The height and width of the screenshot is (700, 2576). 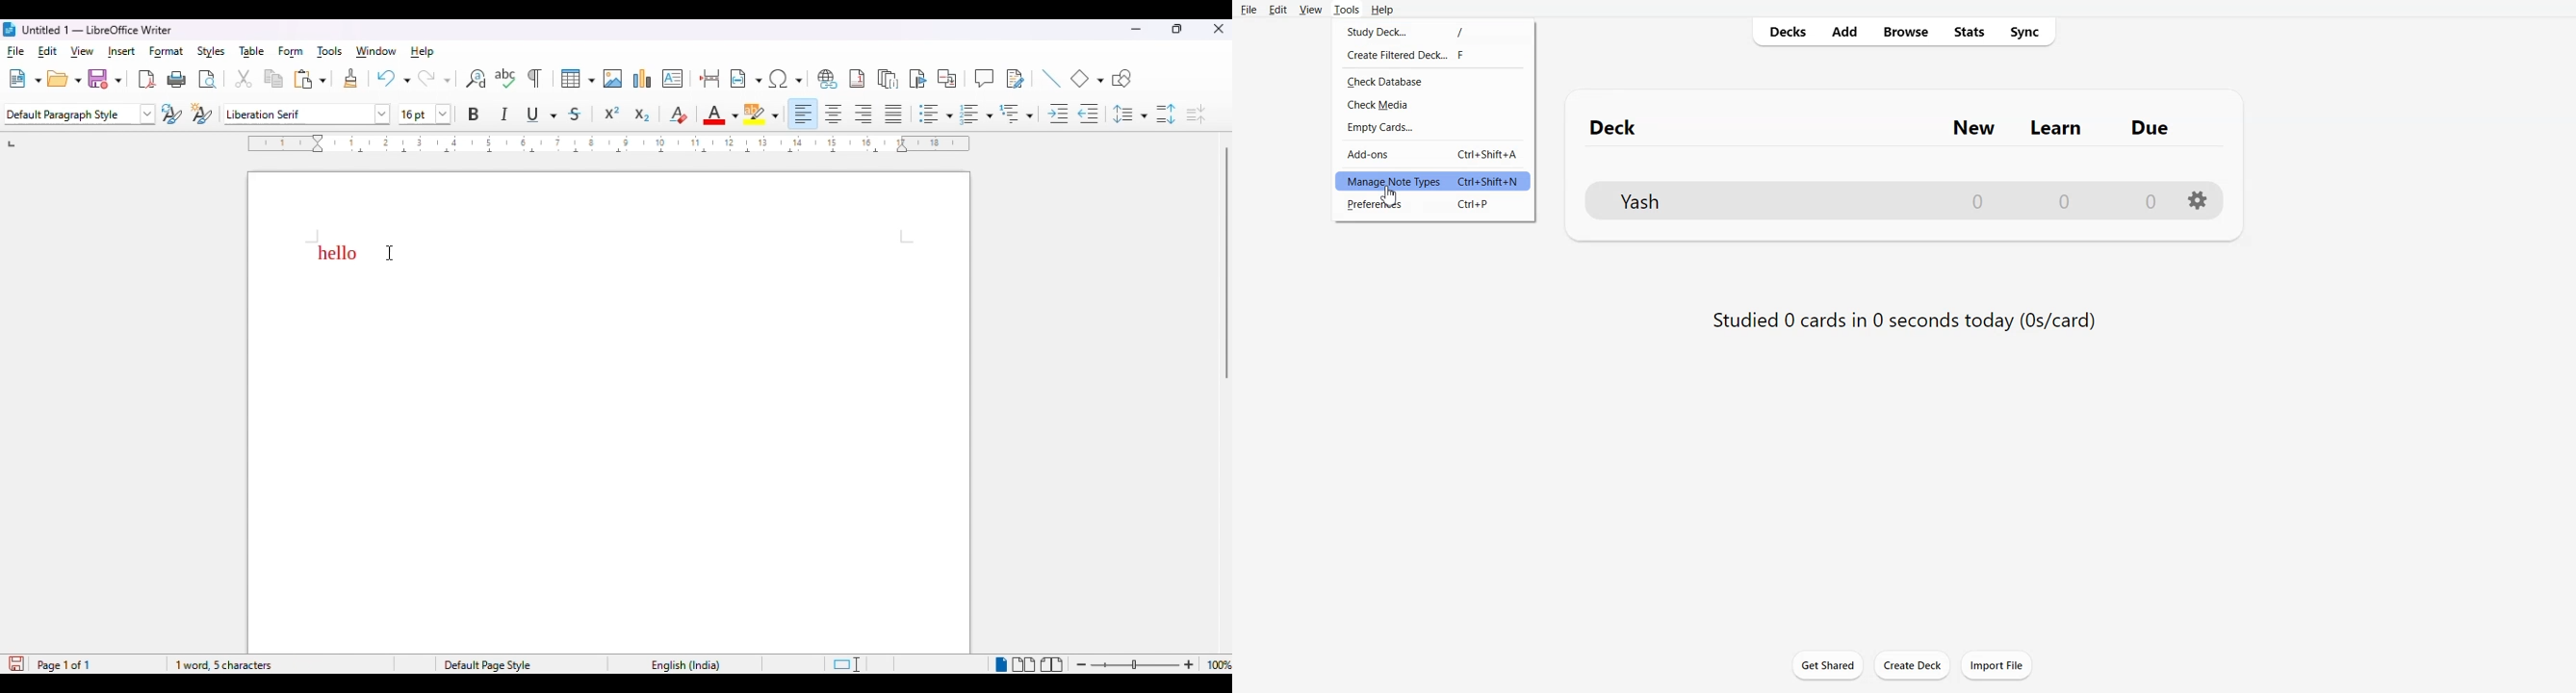 What do you see at coordinates (710, 78) in the screenshot?
I see `insert page break` at bounding box center [710, 78].